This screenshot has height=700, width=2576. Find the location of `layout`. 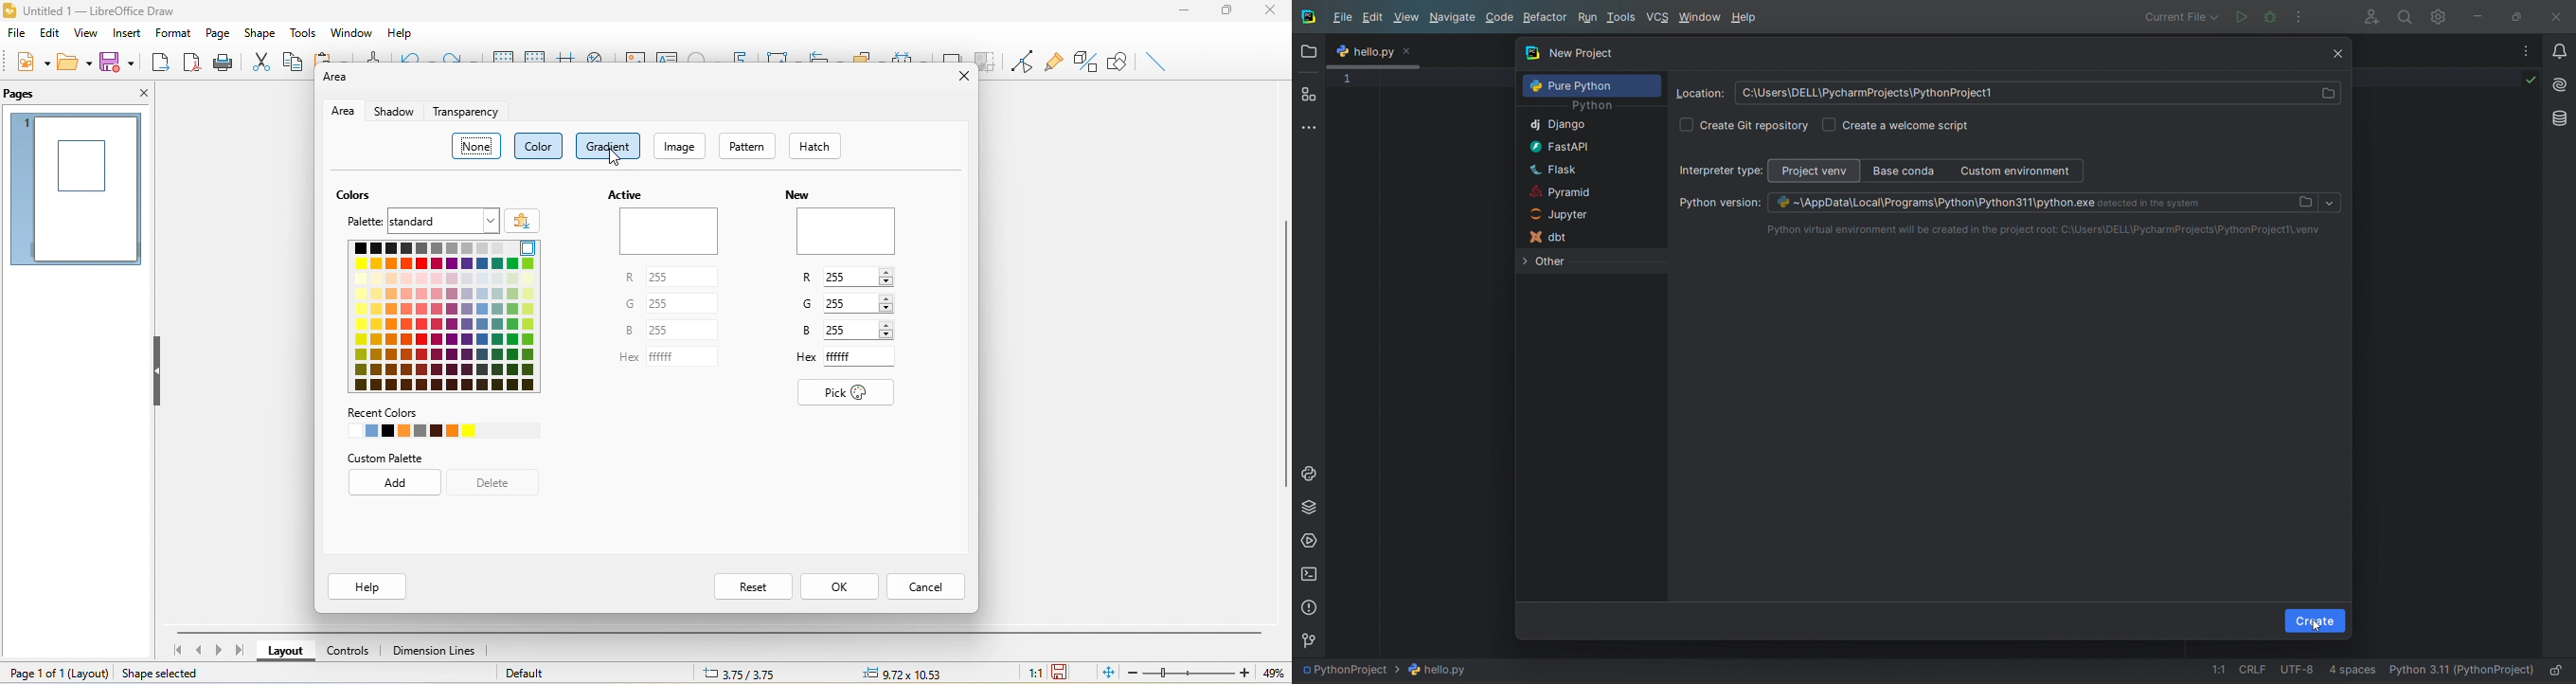

layout is located at coordinates (287, 651).